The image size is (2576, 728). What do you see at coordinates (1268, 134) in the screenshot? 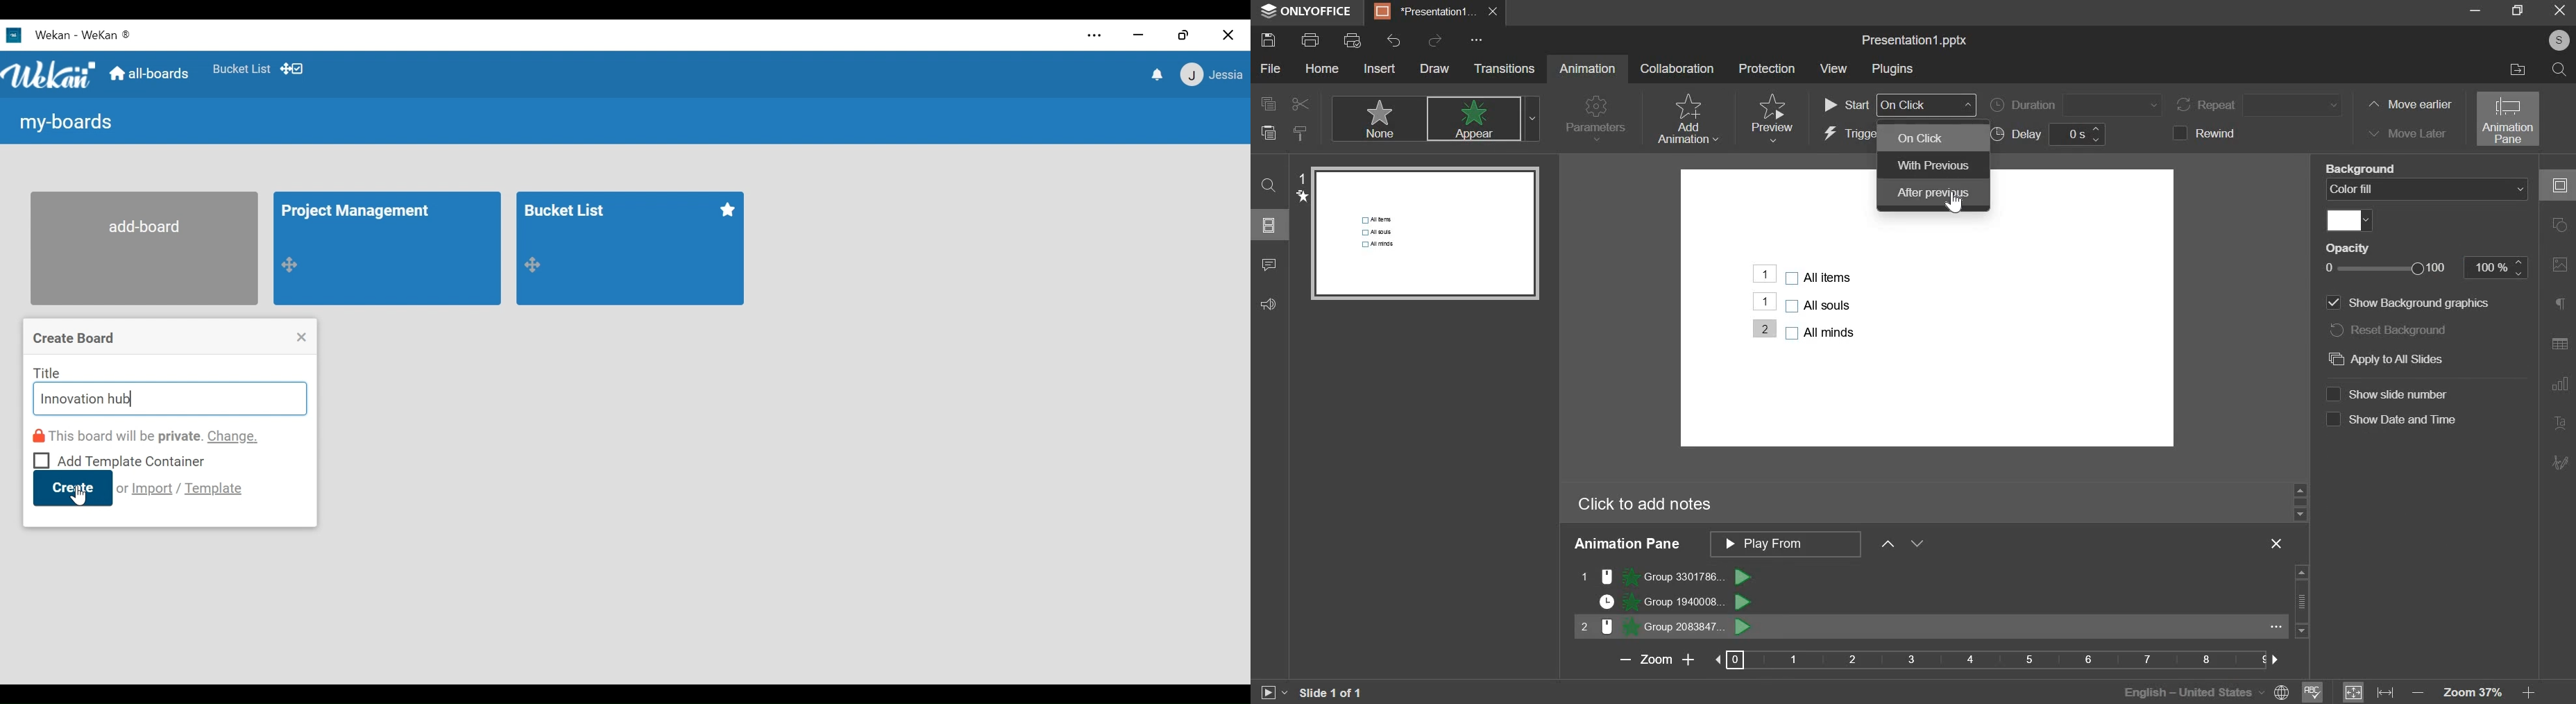
I see `paste` at bounding box center [1268, 134].